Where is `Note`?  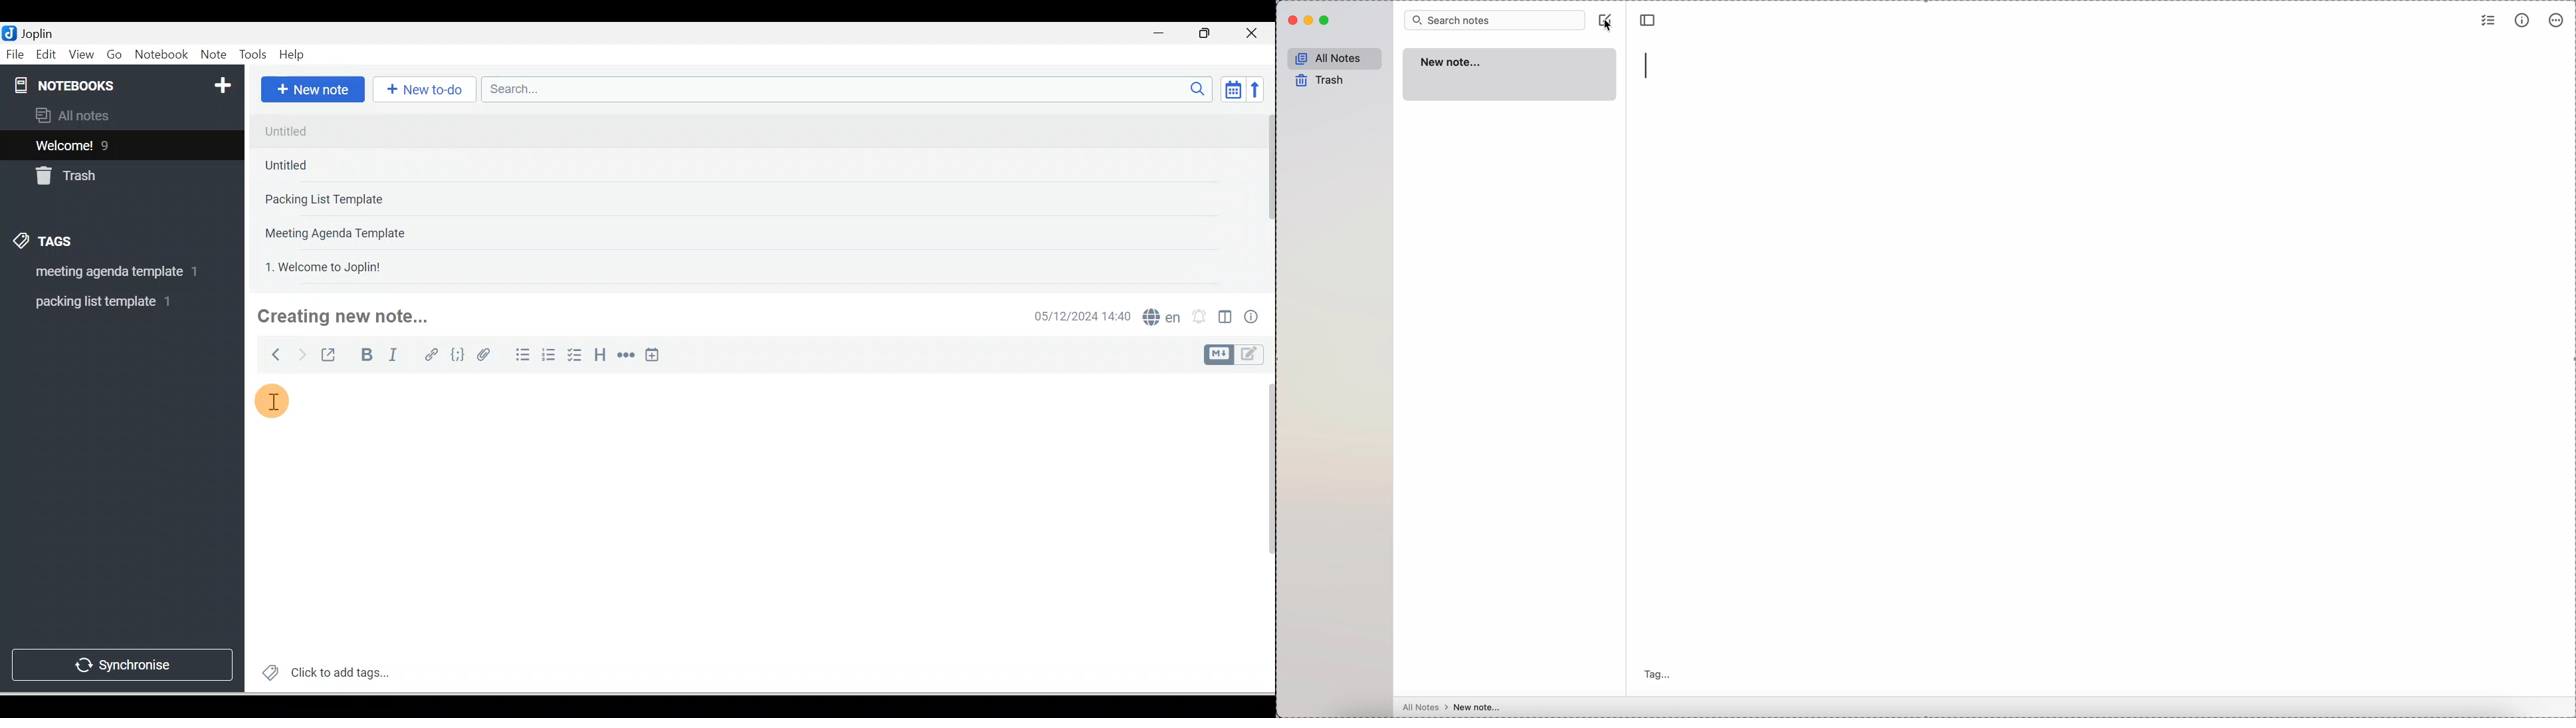 Note is located at coordinates (212, 55).